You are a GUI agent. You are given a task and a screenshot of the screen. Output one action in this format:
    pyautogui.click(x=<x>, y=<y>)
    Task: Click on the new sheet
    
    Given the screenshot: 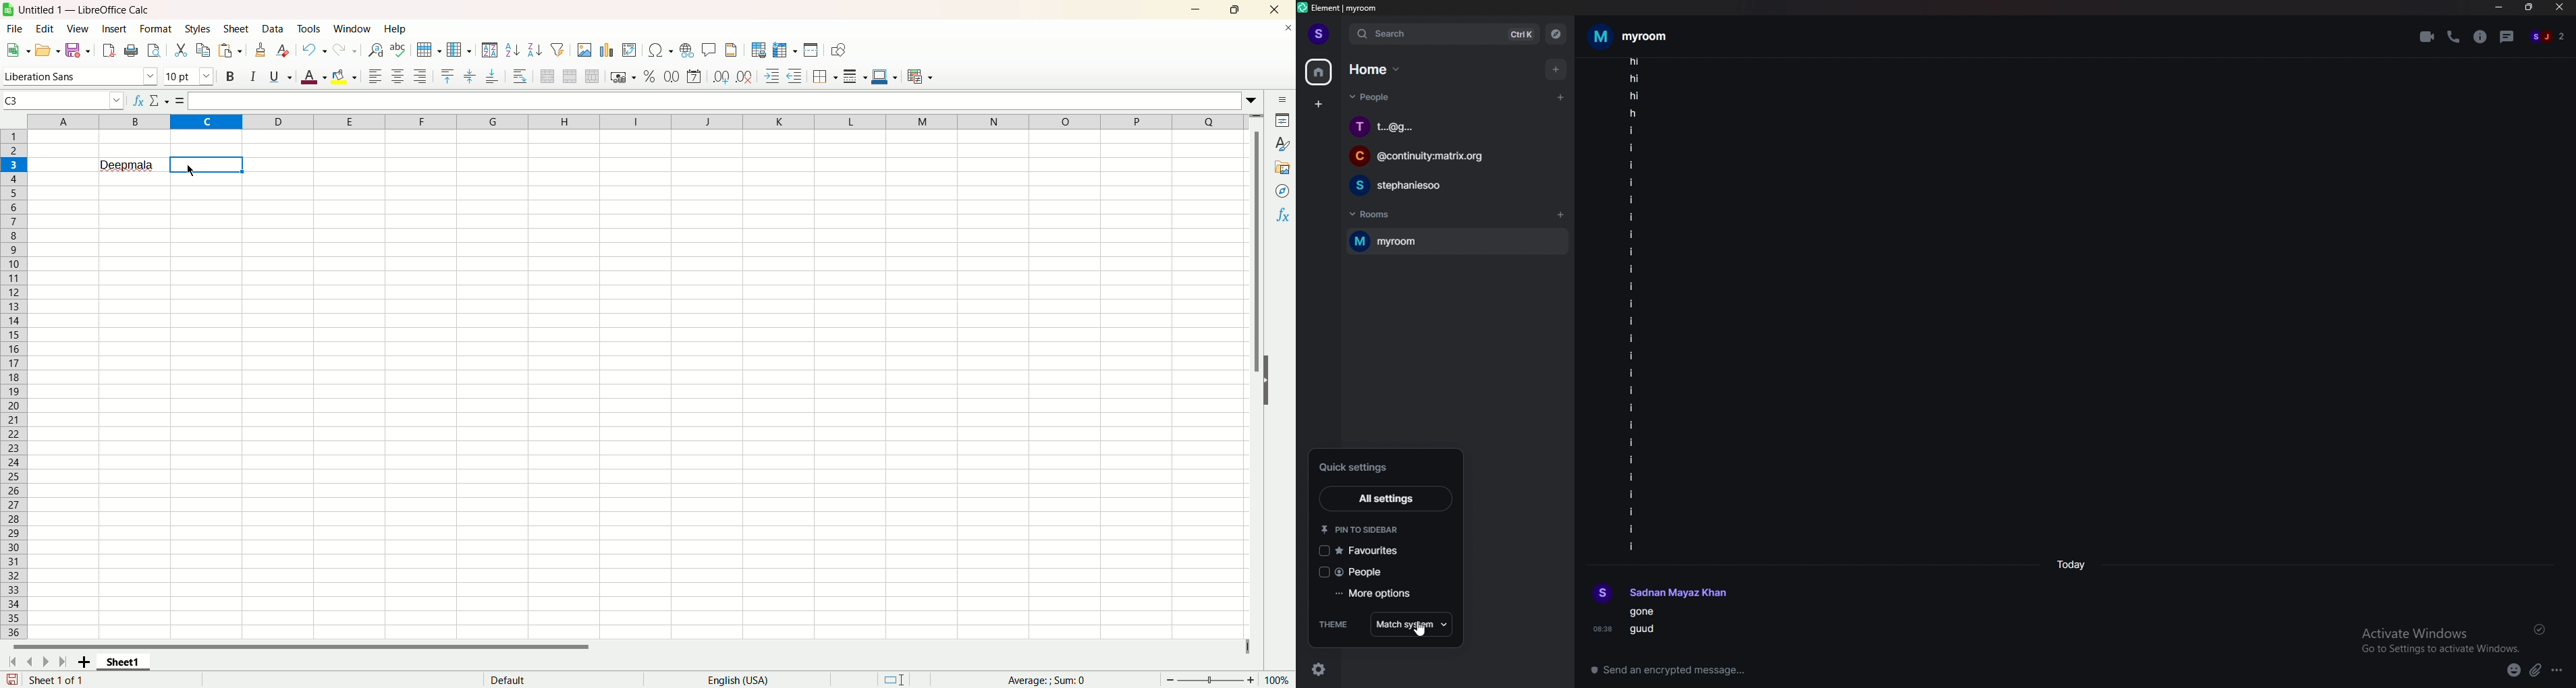 What is the action you would take?
    pyautogui.click(x=80, y=663)
    